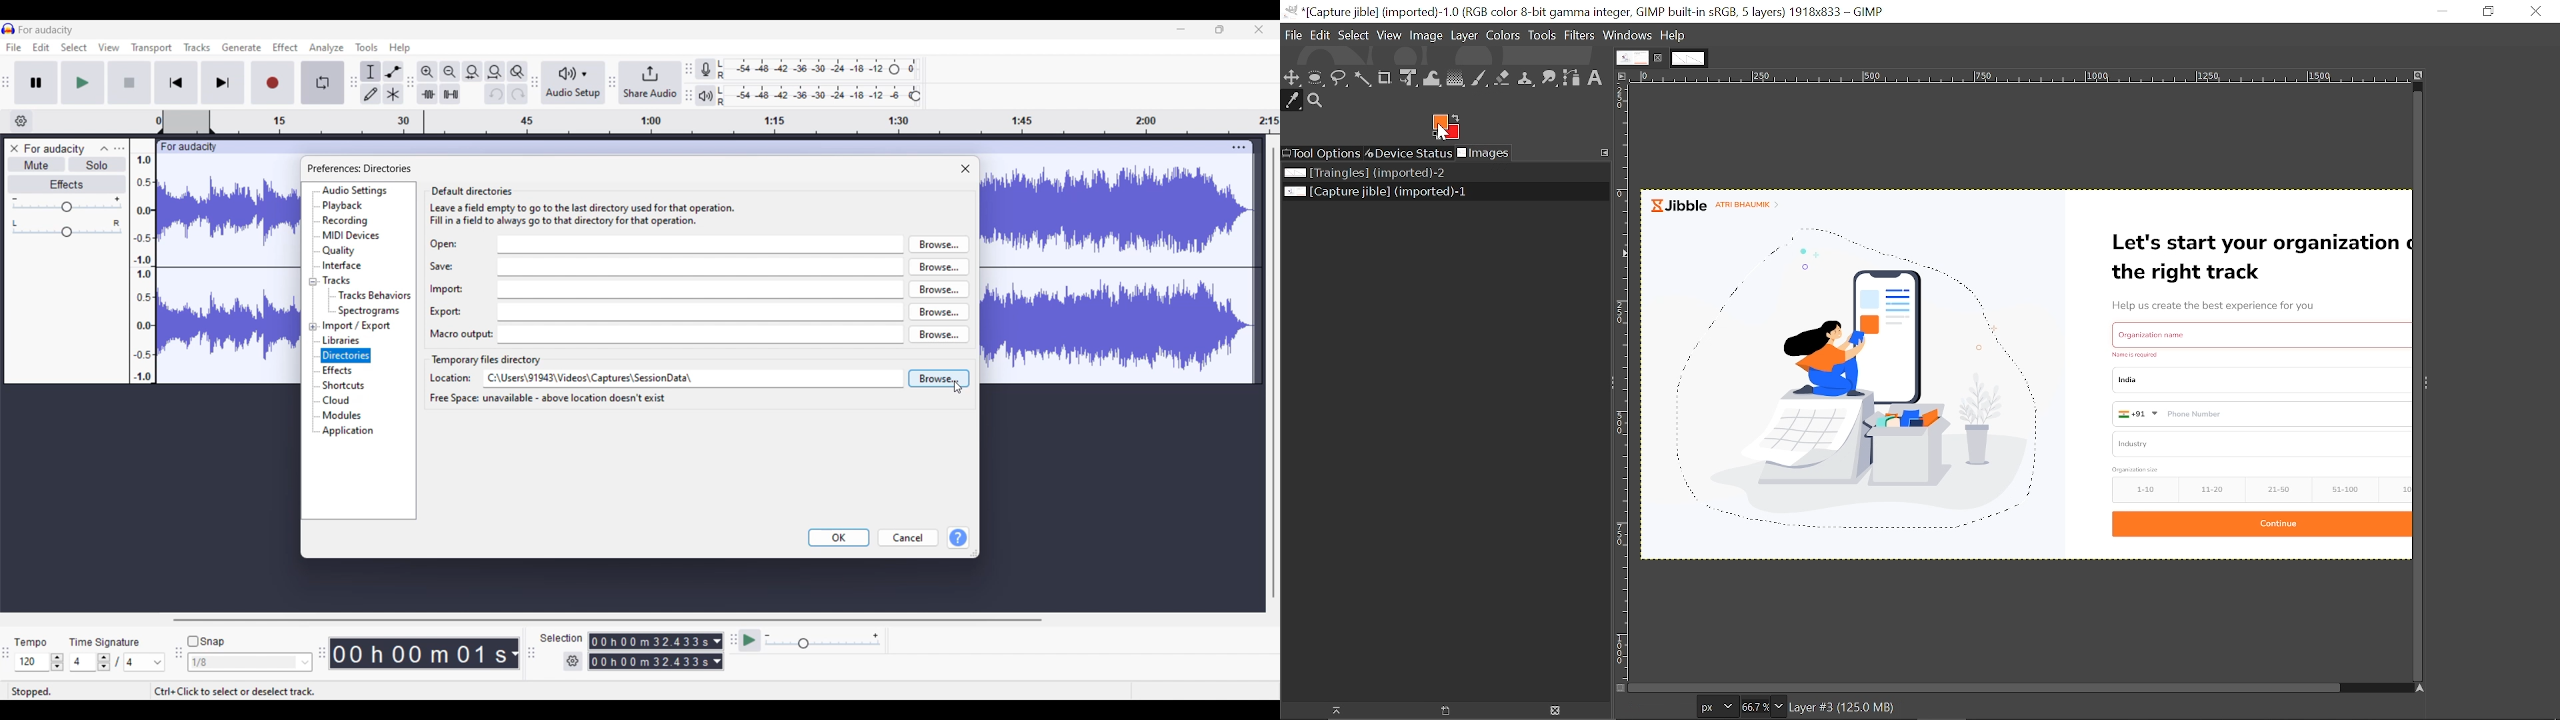  Describe the element at coordinates (916, 96) in the screenshot. I see `Header to change playback level` at that location.